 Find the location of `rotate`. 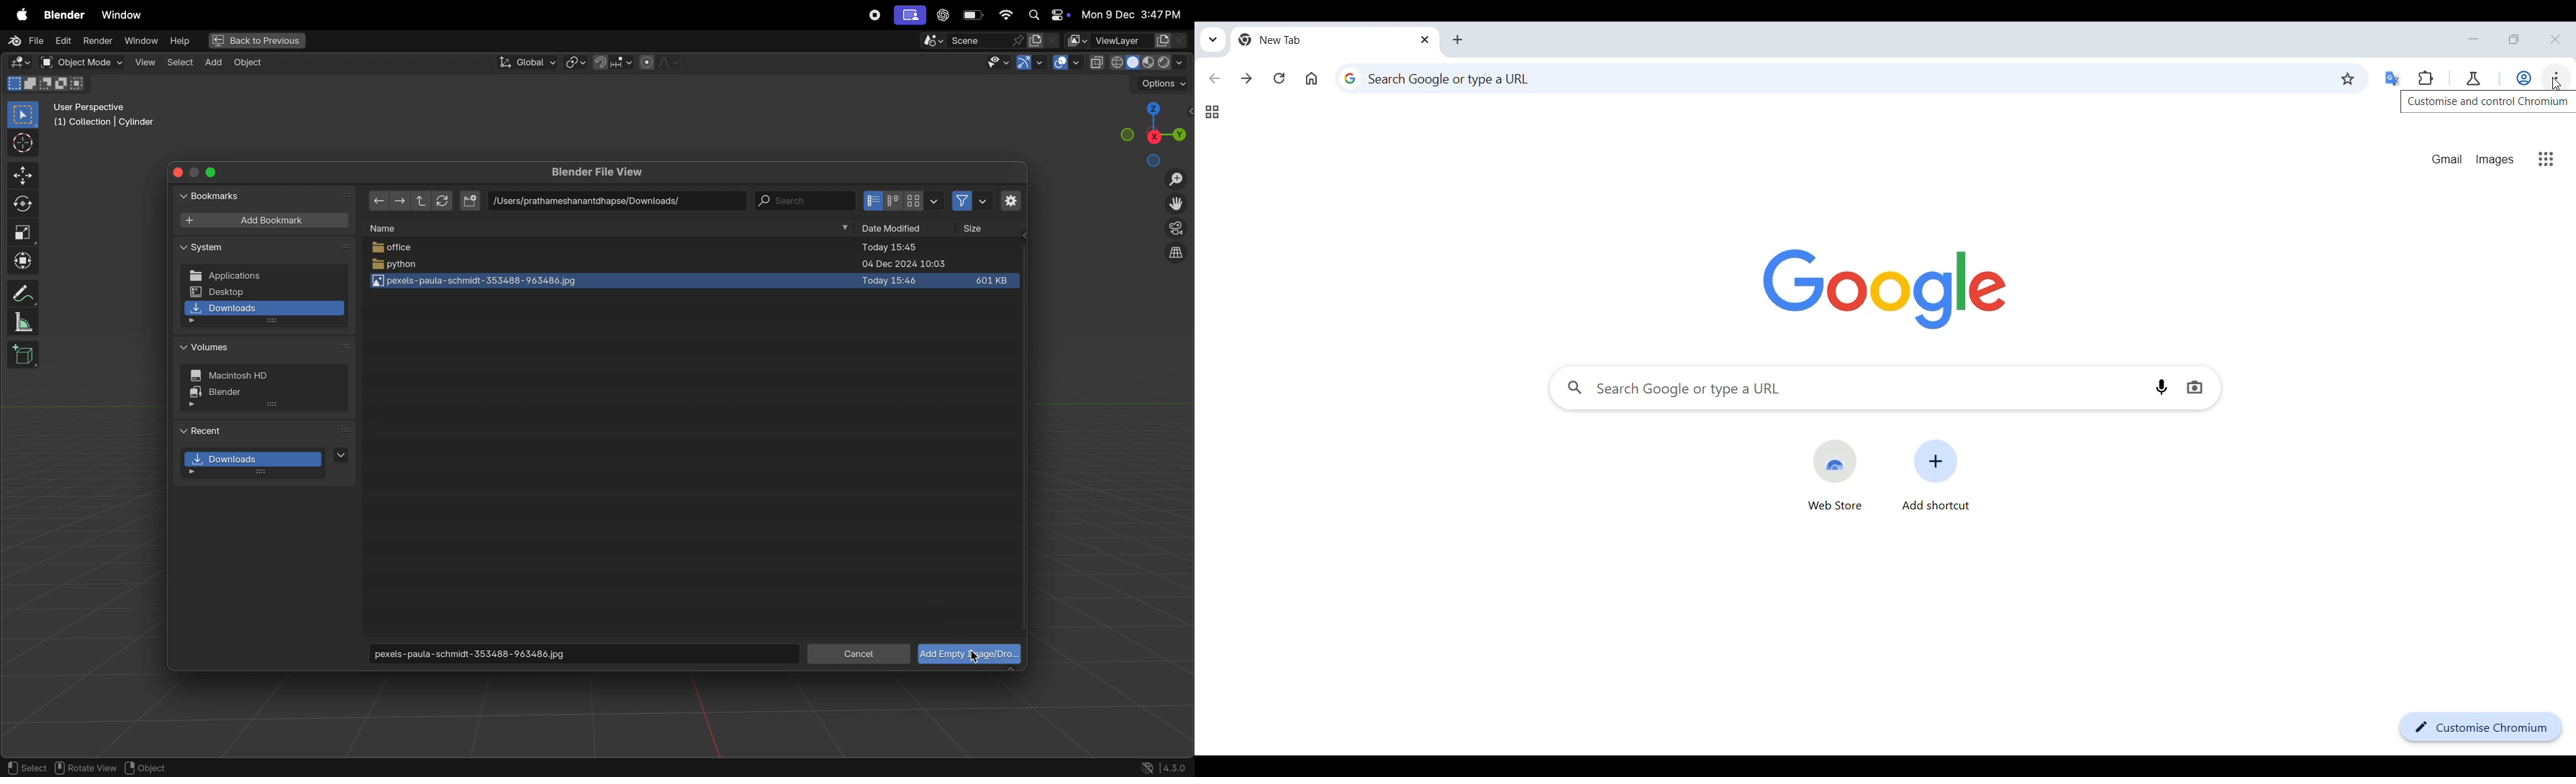

rotate is located at coordinates (20, 202).